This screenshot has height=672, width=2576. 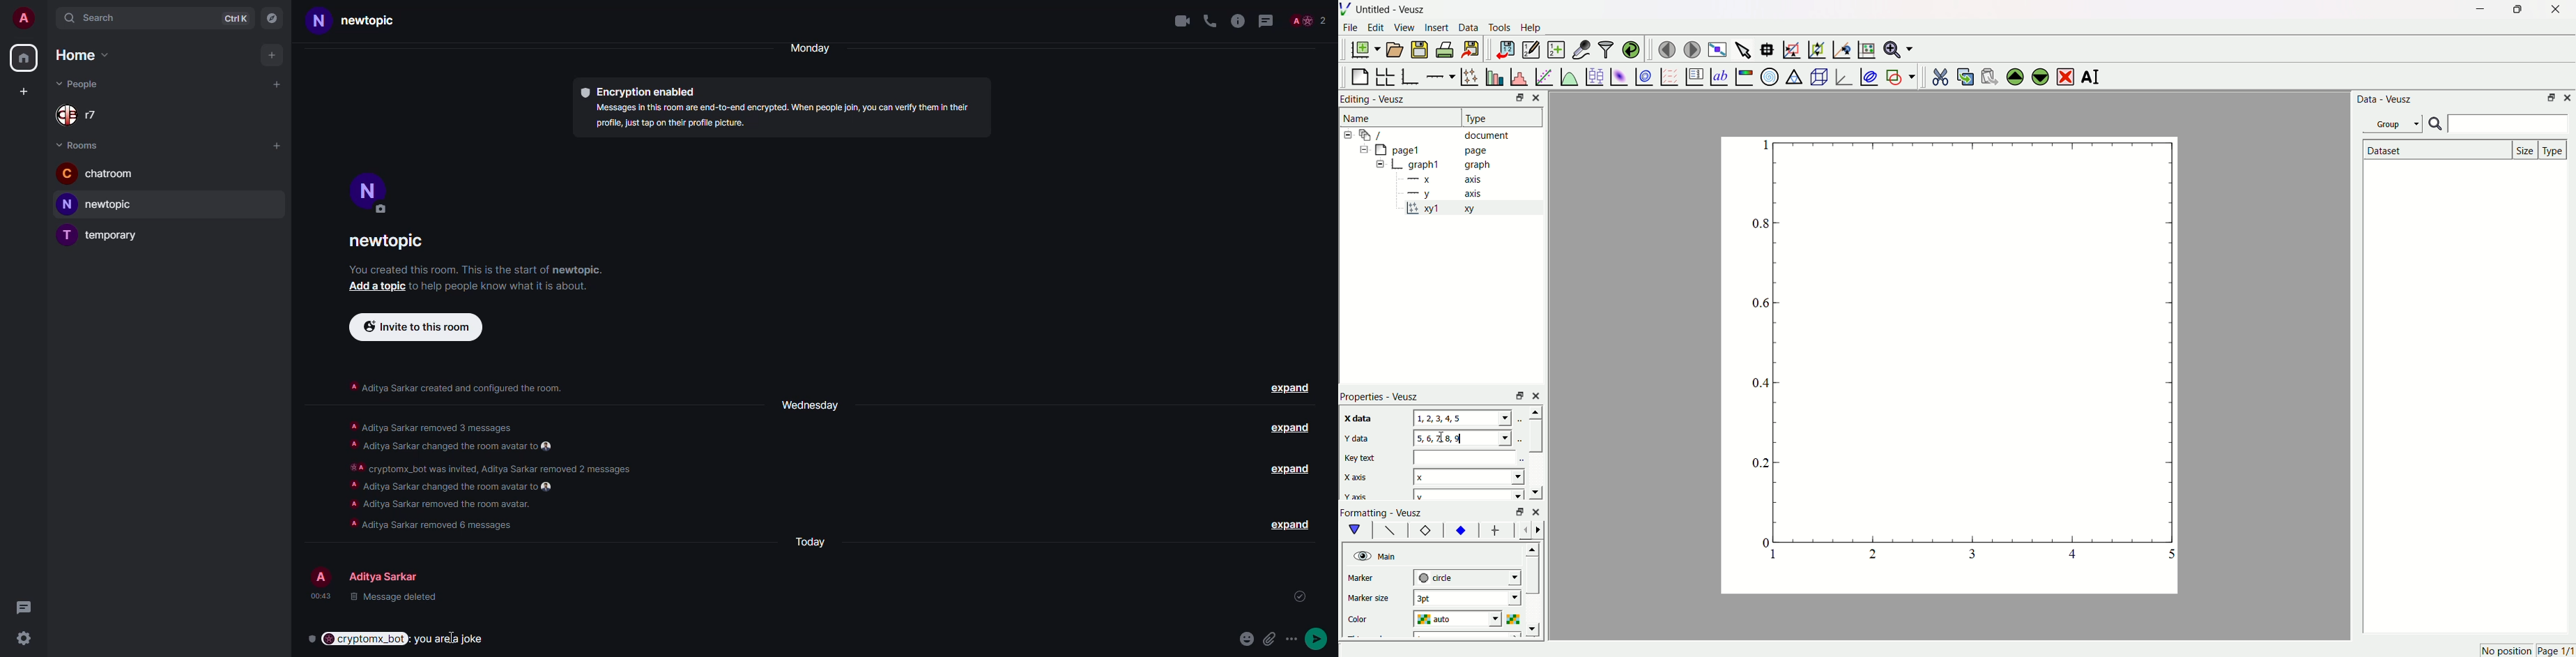 What do you see at coordinates (2527, 149) in the screenshot?
I see `Size` at bounding box center [2527, 149].